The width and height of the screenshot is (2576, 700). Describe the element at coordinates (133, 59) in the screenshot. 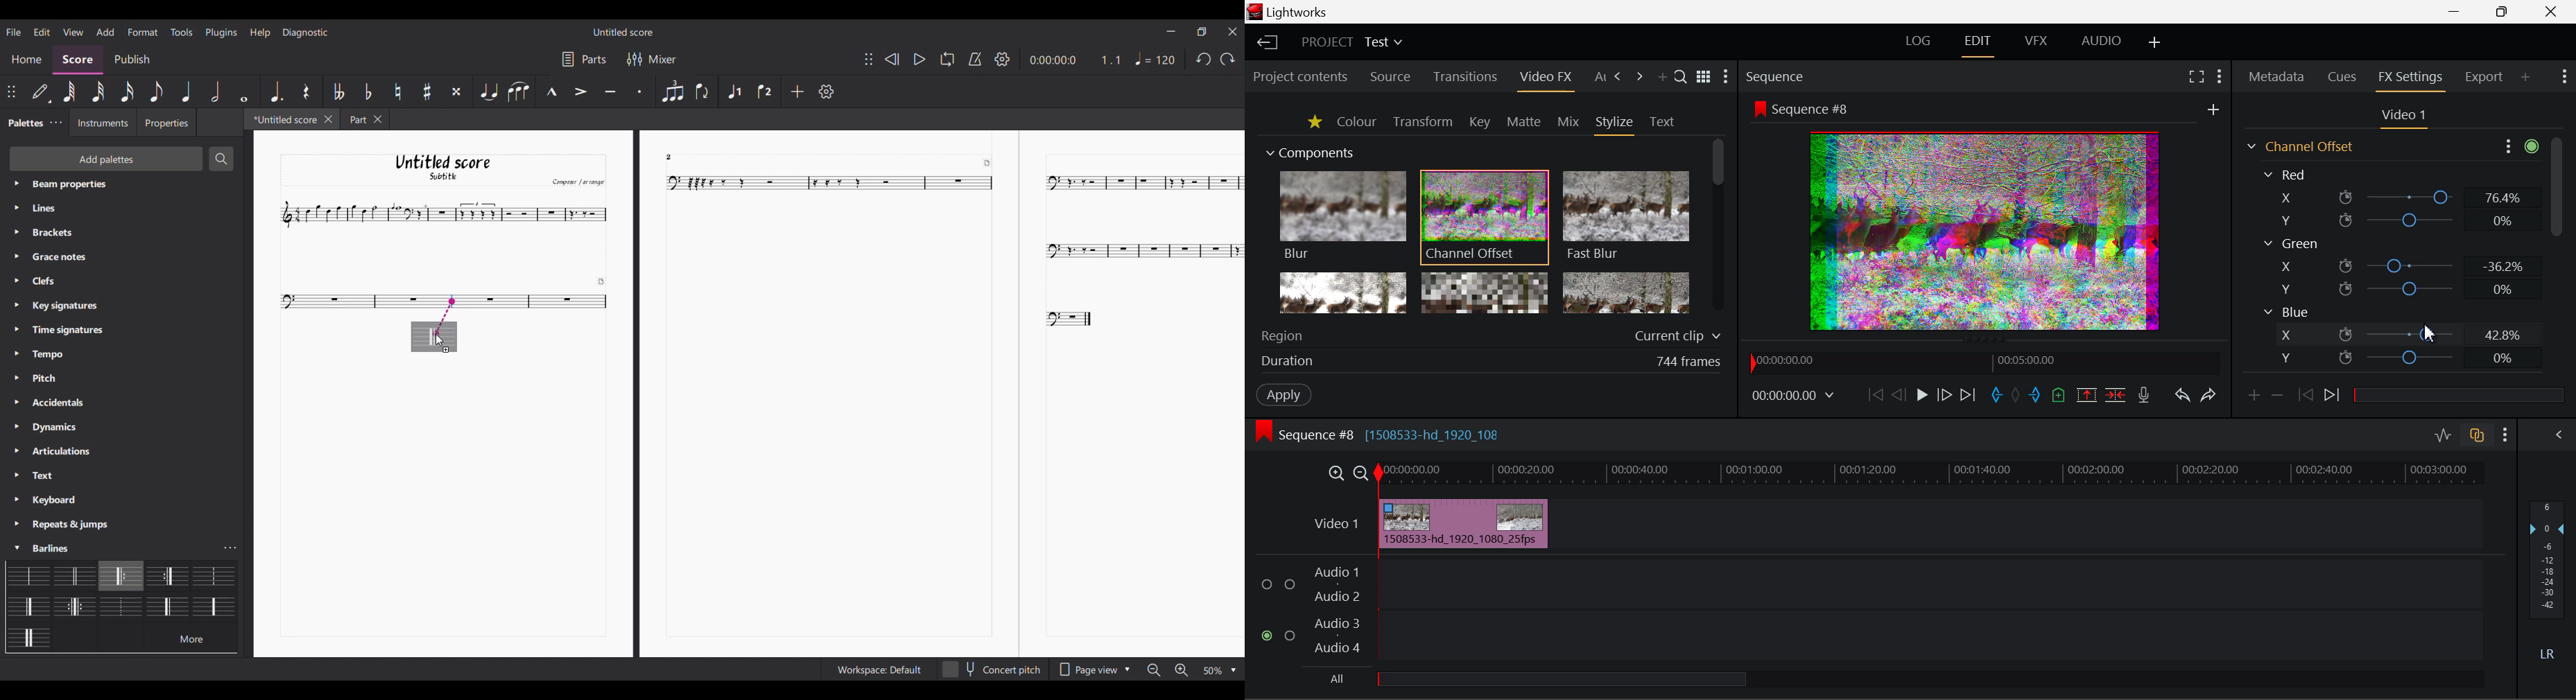

I see `Publish section` at that location.